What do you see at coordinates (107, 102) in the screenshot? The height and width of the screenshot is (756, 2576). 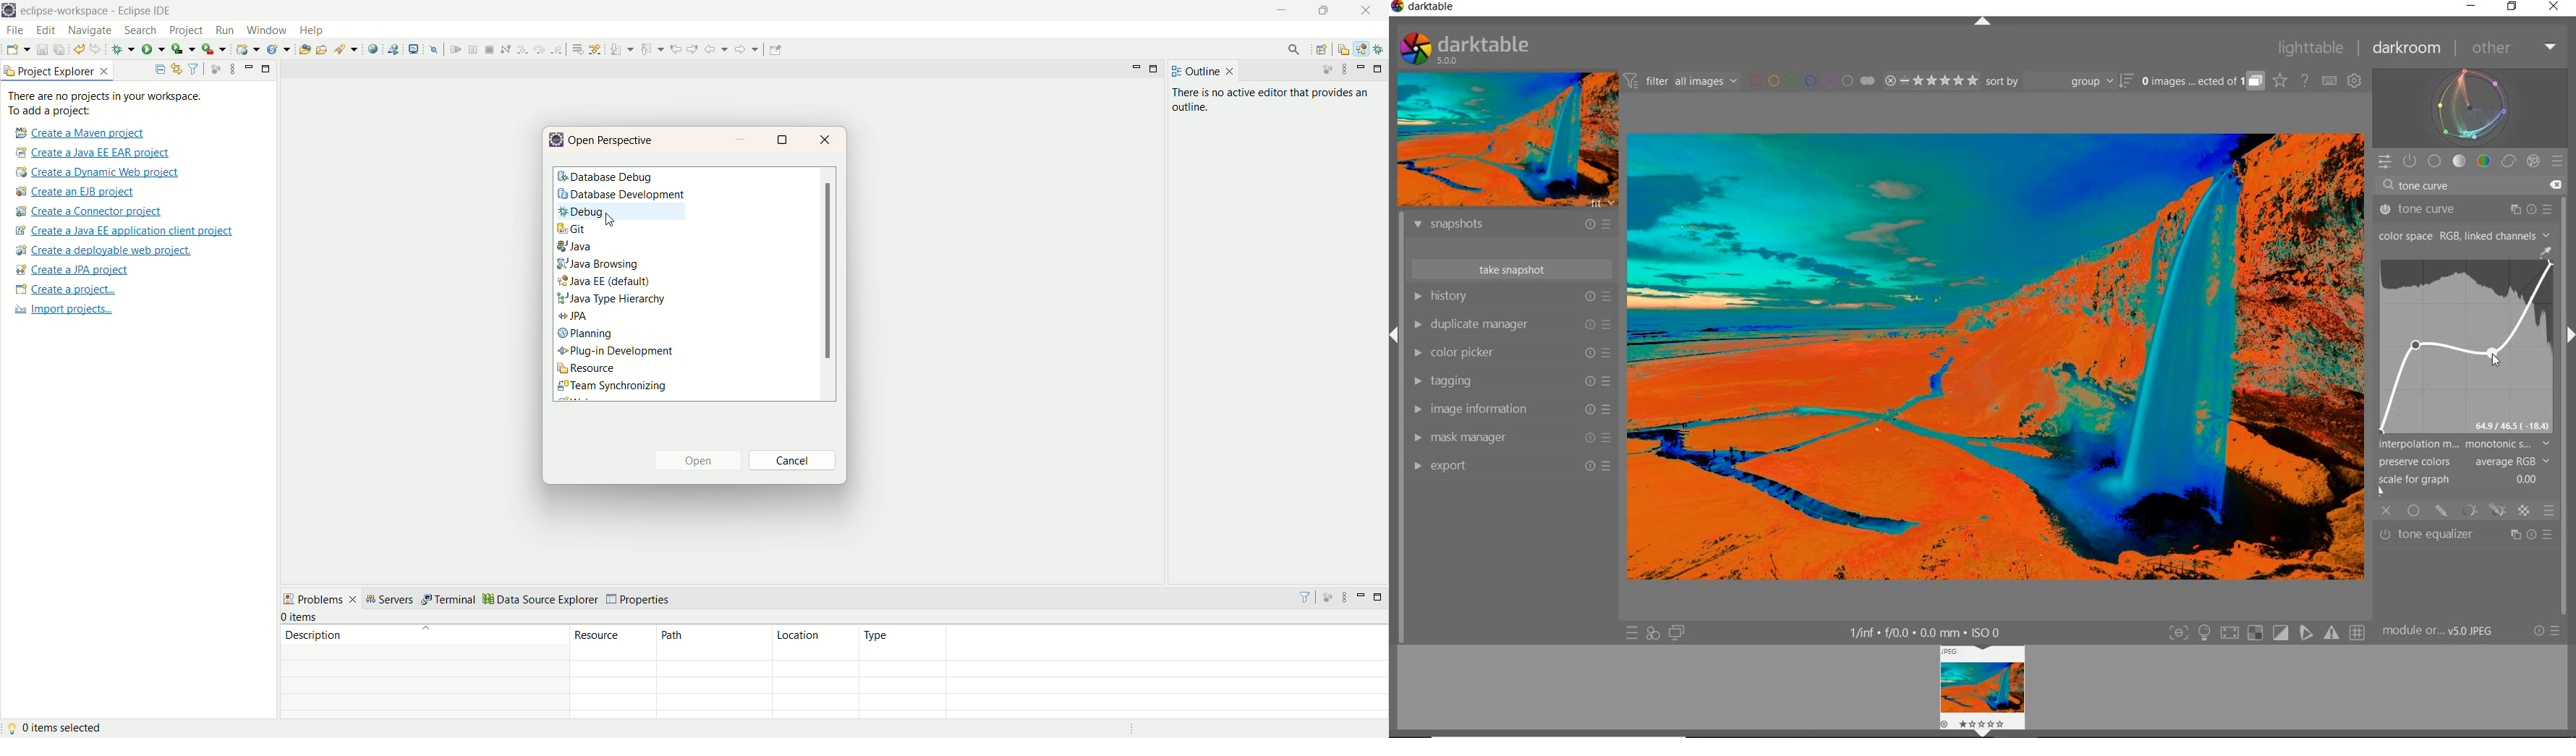 I see `There are no projects in your workspace. To add a project:` at bounding box center [107, 102].